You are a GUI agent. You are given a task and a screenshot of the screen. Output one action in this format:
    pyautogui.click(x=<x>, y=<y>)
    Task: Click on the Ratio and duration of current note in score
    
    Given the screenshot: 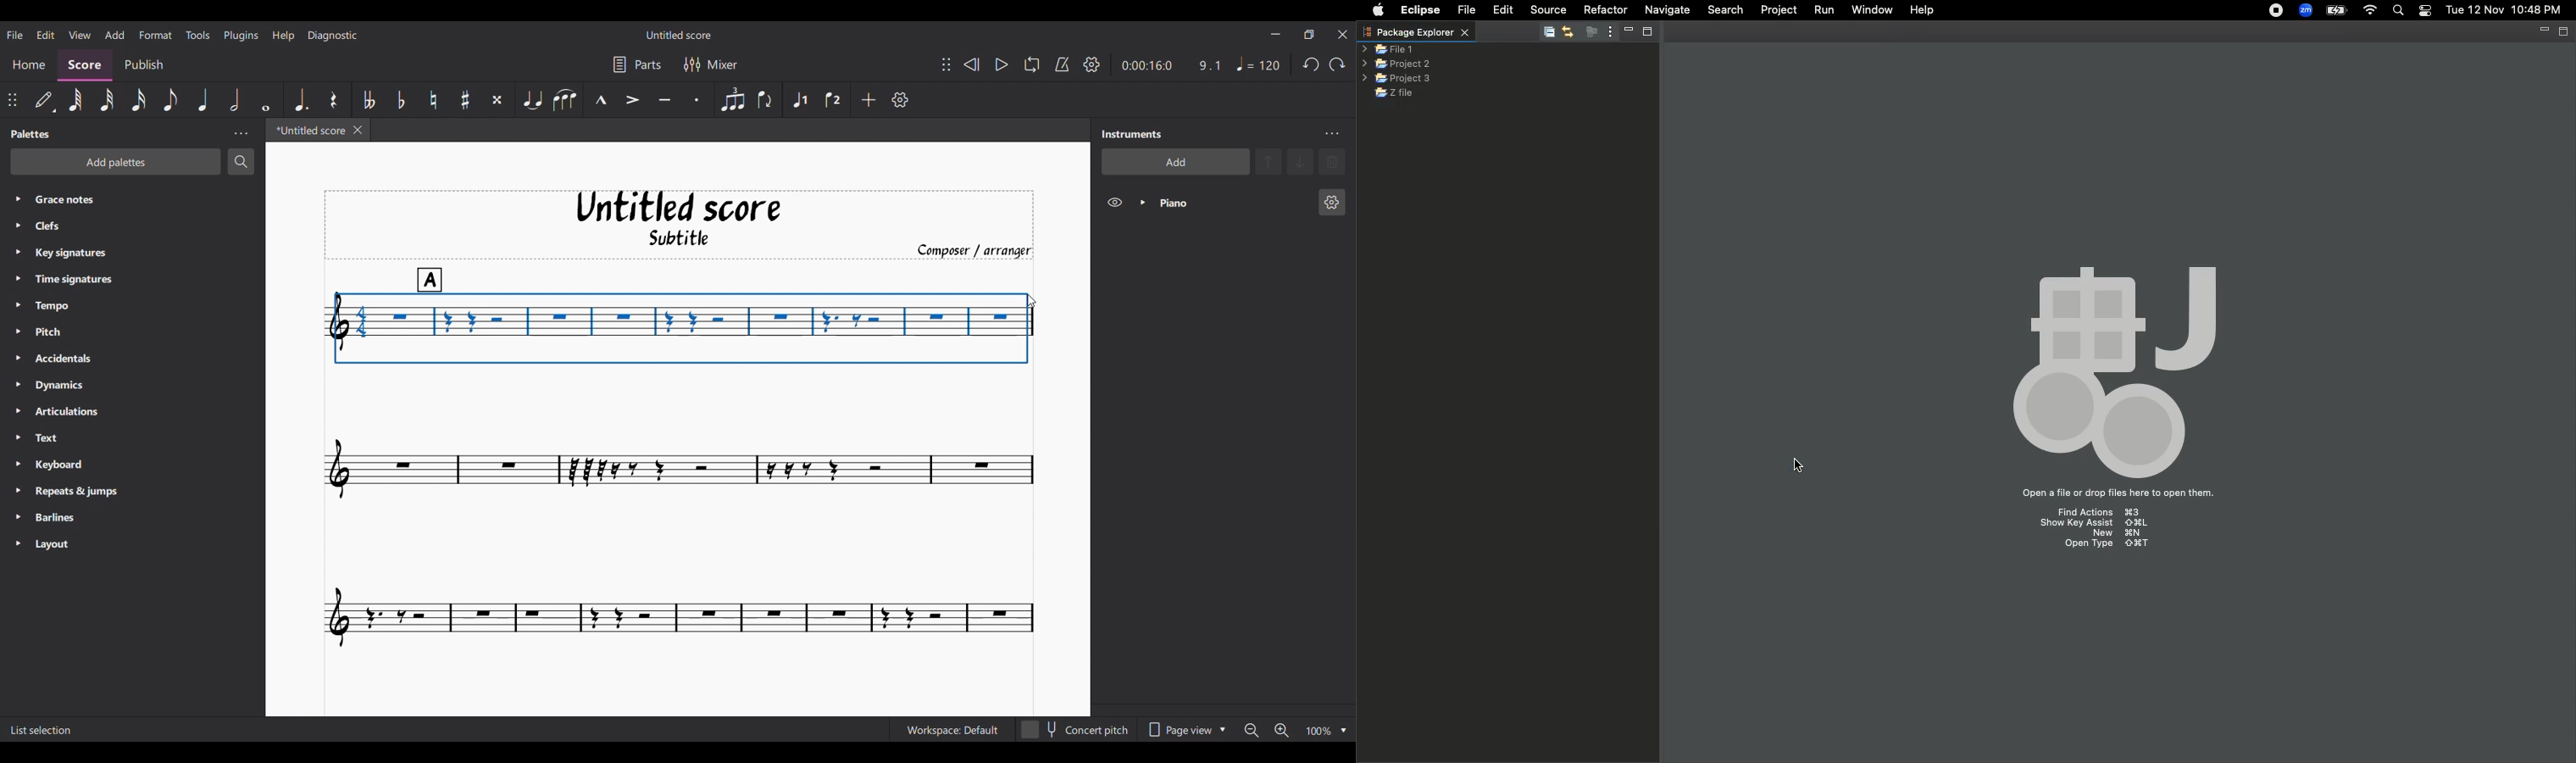 What is the action you would take?
    pyautogui.click(x=1171, y=65)
    